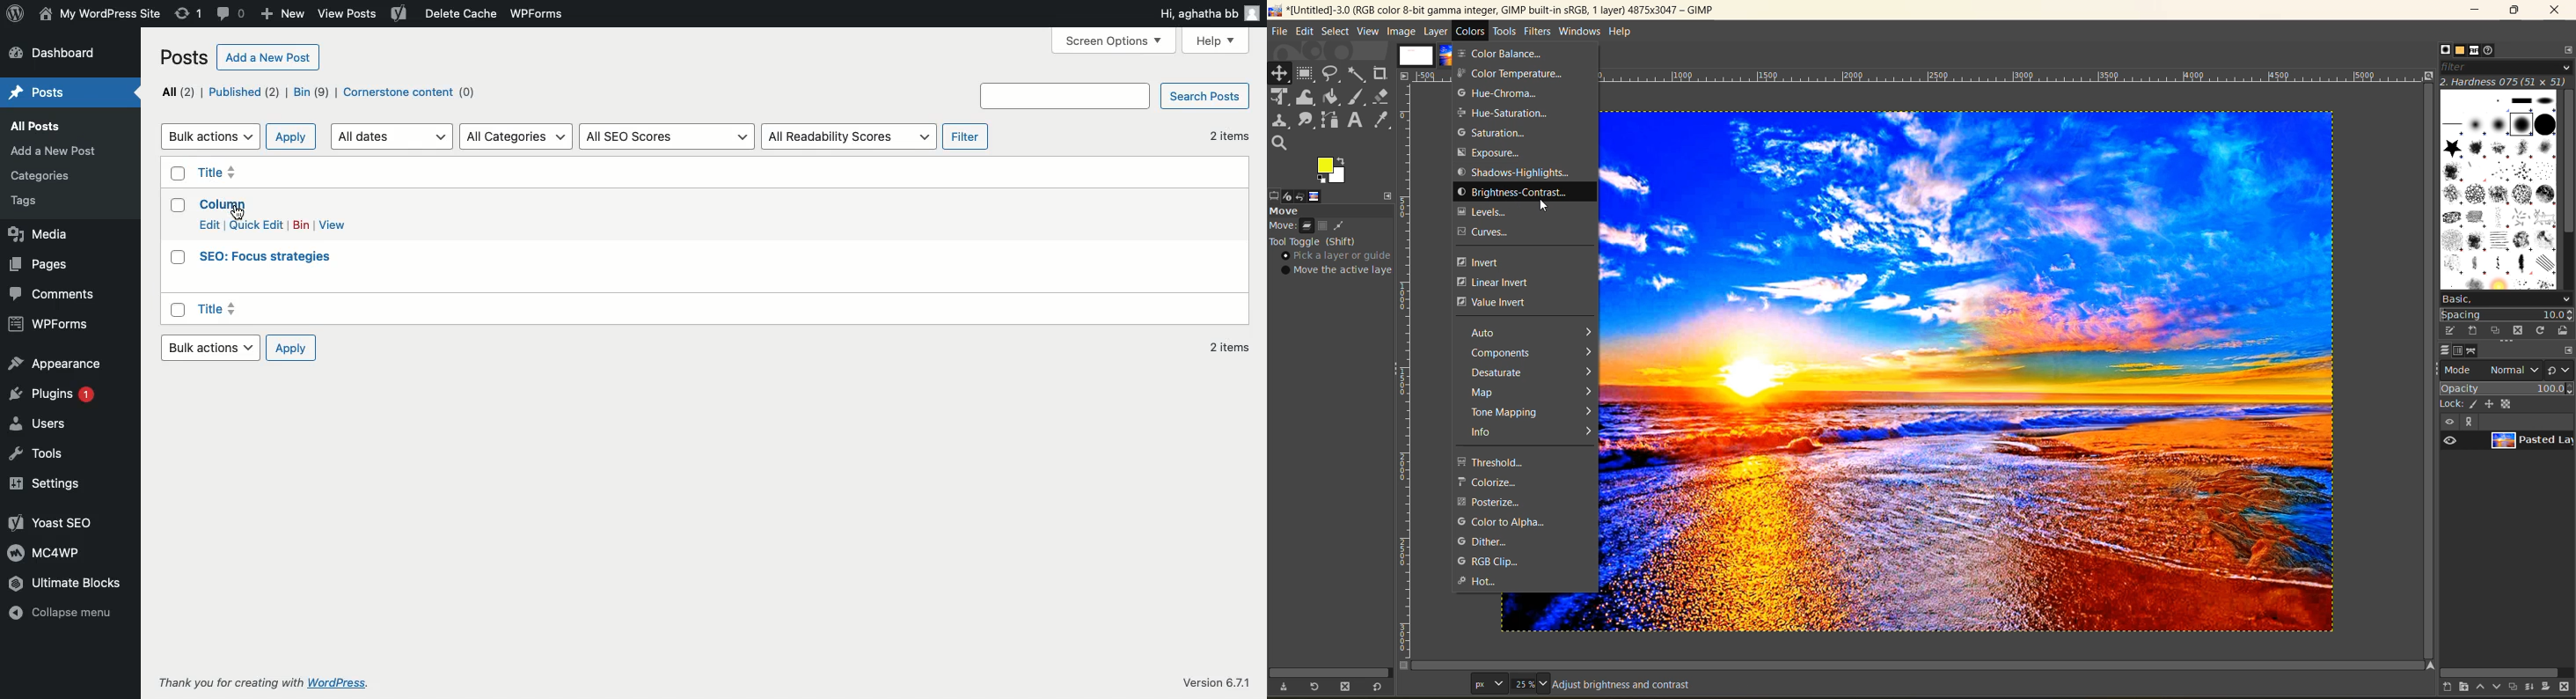  Describe the element at coordinates (2508, 315) in the screenshot. I see `spacing` at that location.